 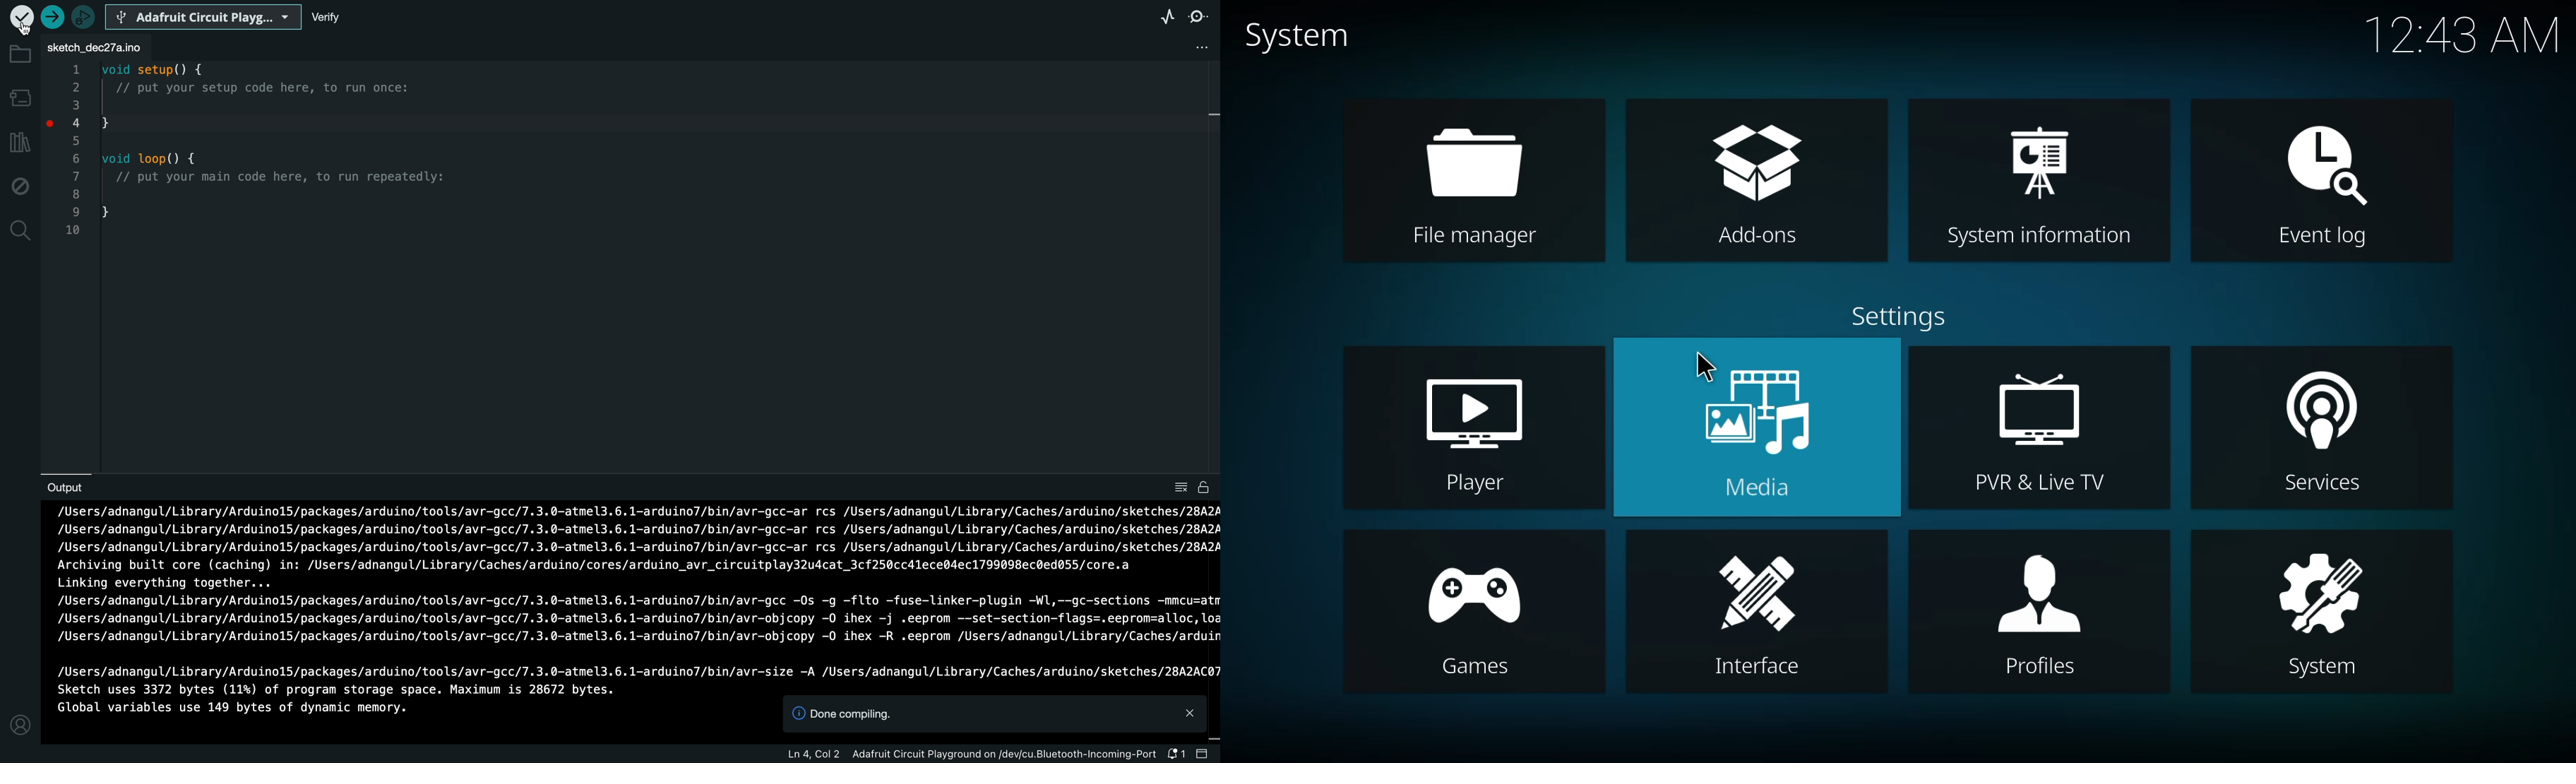 What do you see at coordinates (1168, 19) in the screenshot?
I see `serial plotter` at bounding box center [1168, 19].